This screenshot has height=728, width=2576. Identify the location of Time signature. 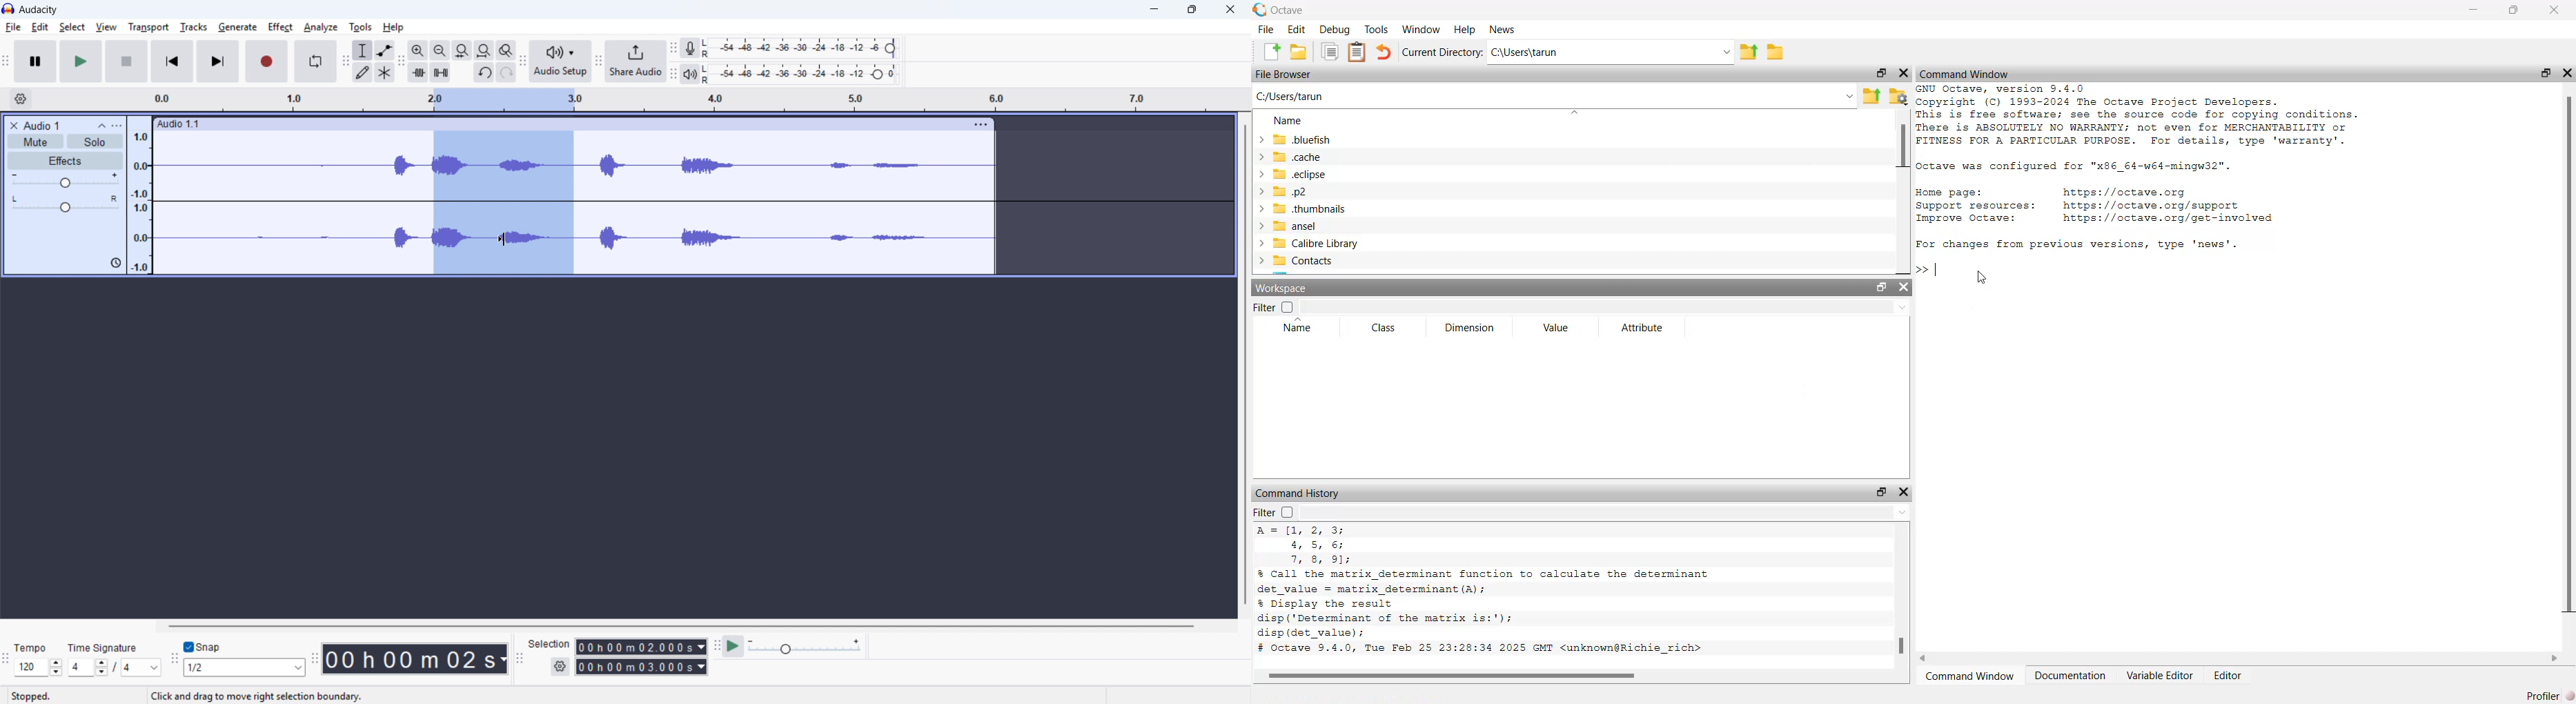
(103, 646).